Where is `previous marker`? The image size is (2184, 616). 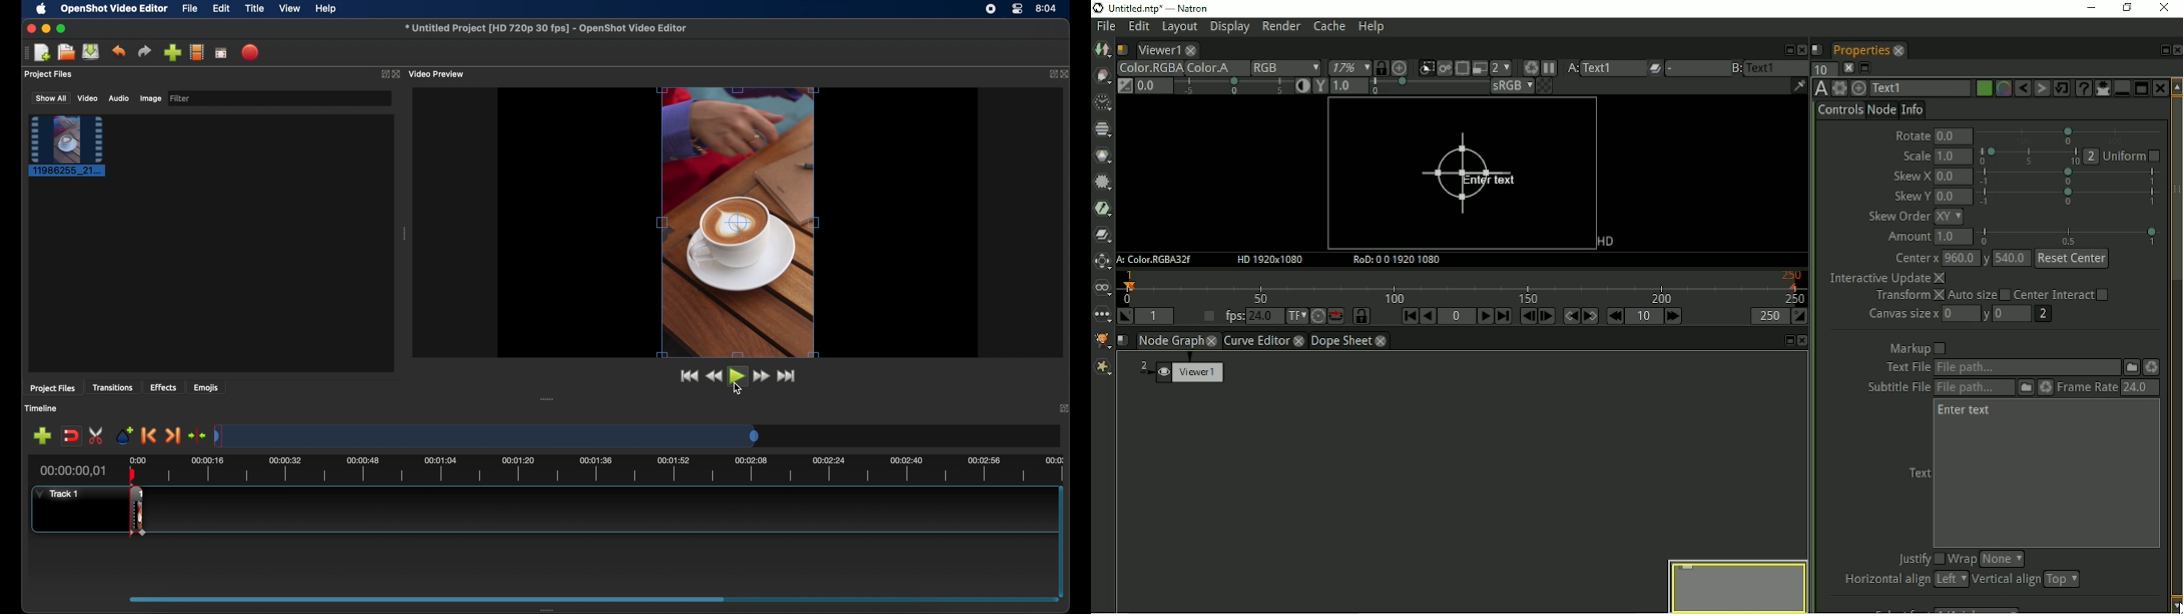
previous marker is located at coordinates (149, 436).